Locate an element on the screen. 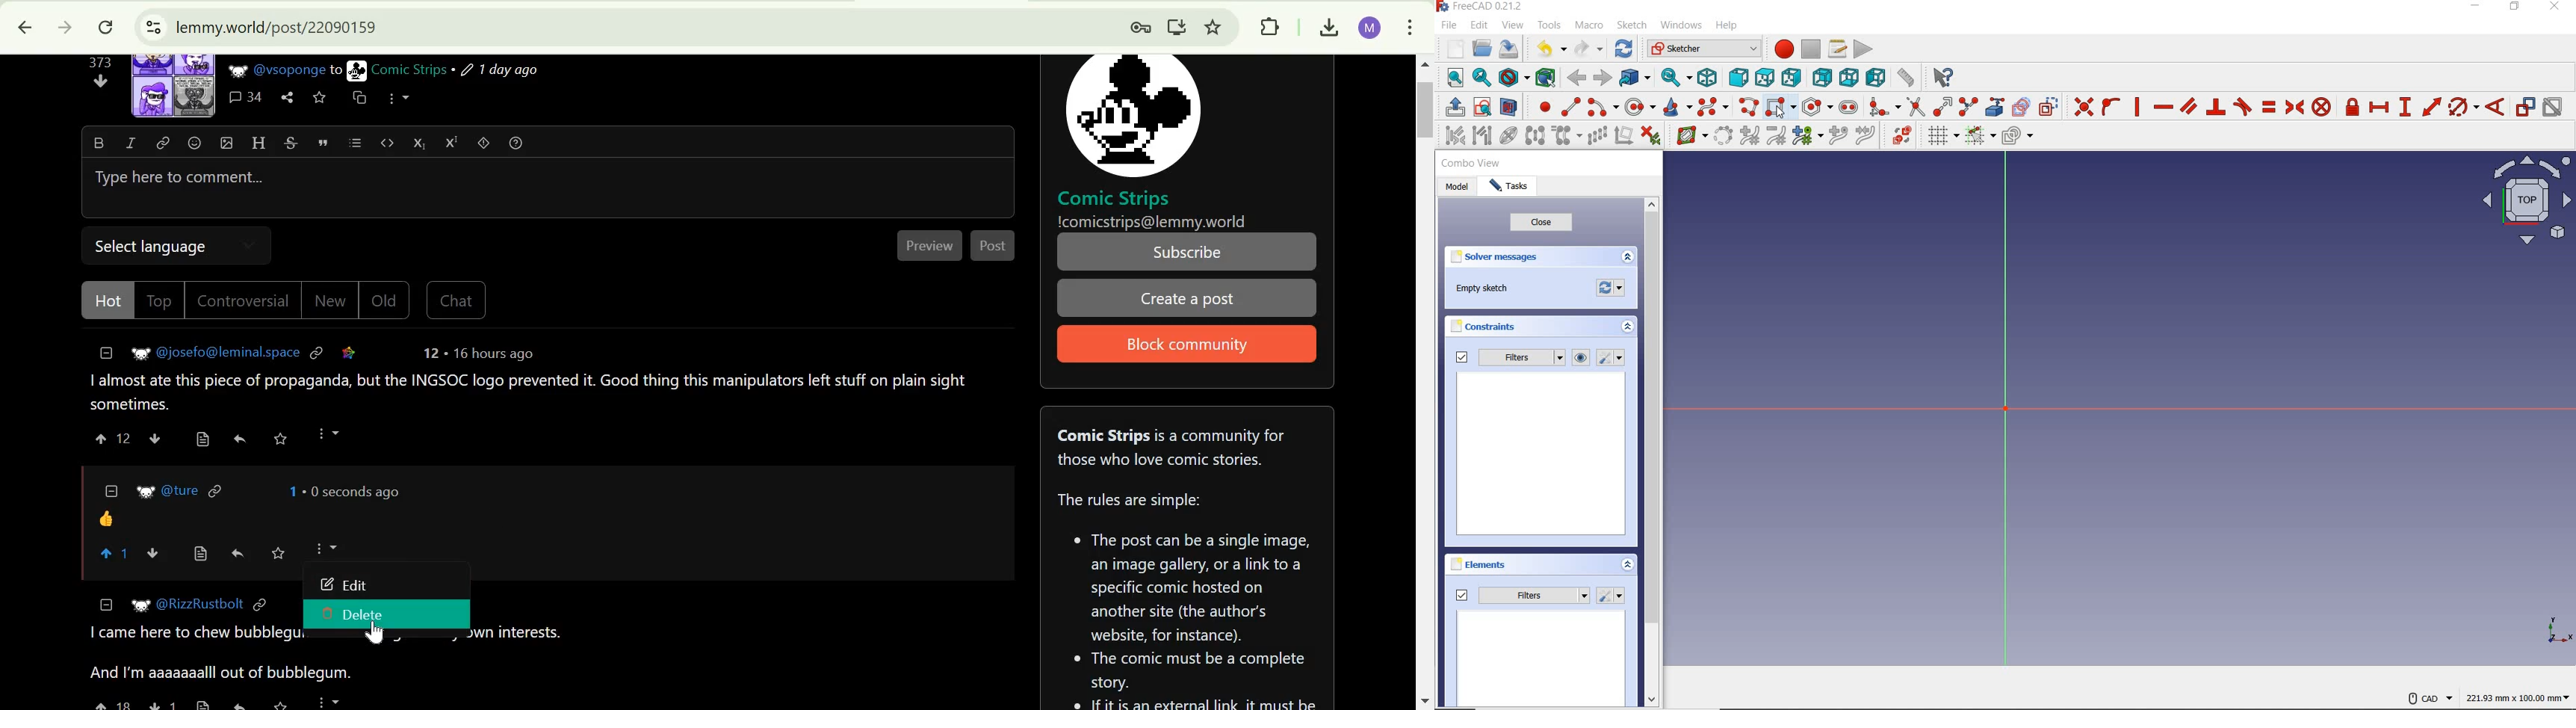 This screenshot has width=2576, height=728. convert geometry to B-Spline is located at coordinates (1724, 137).